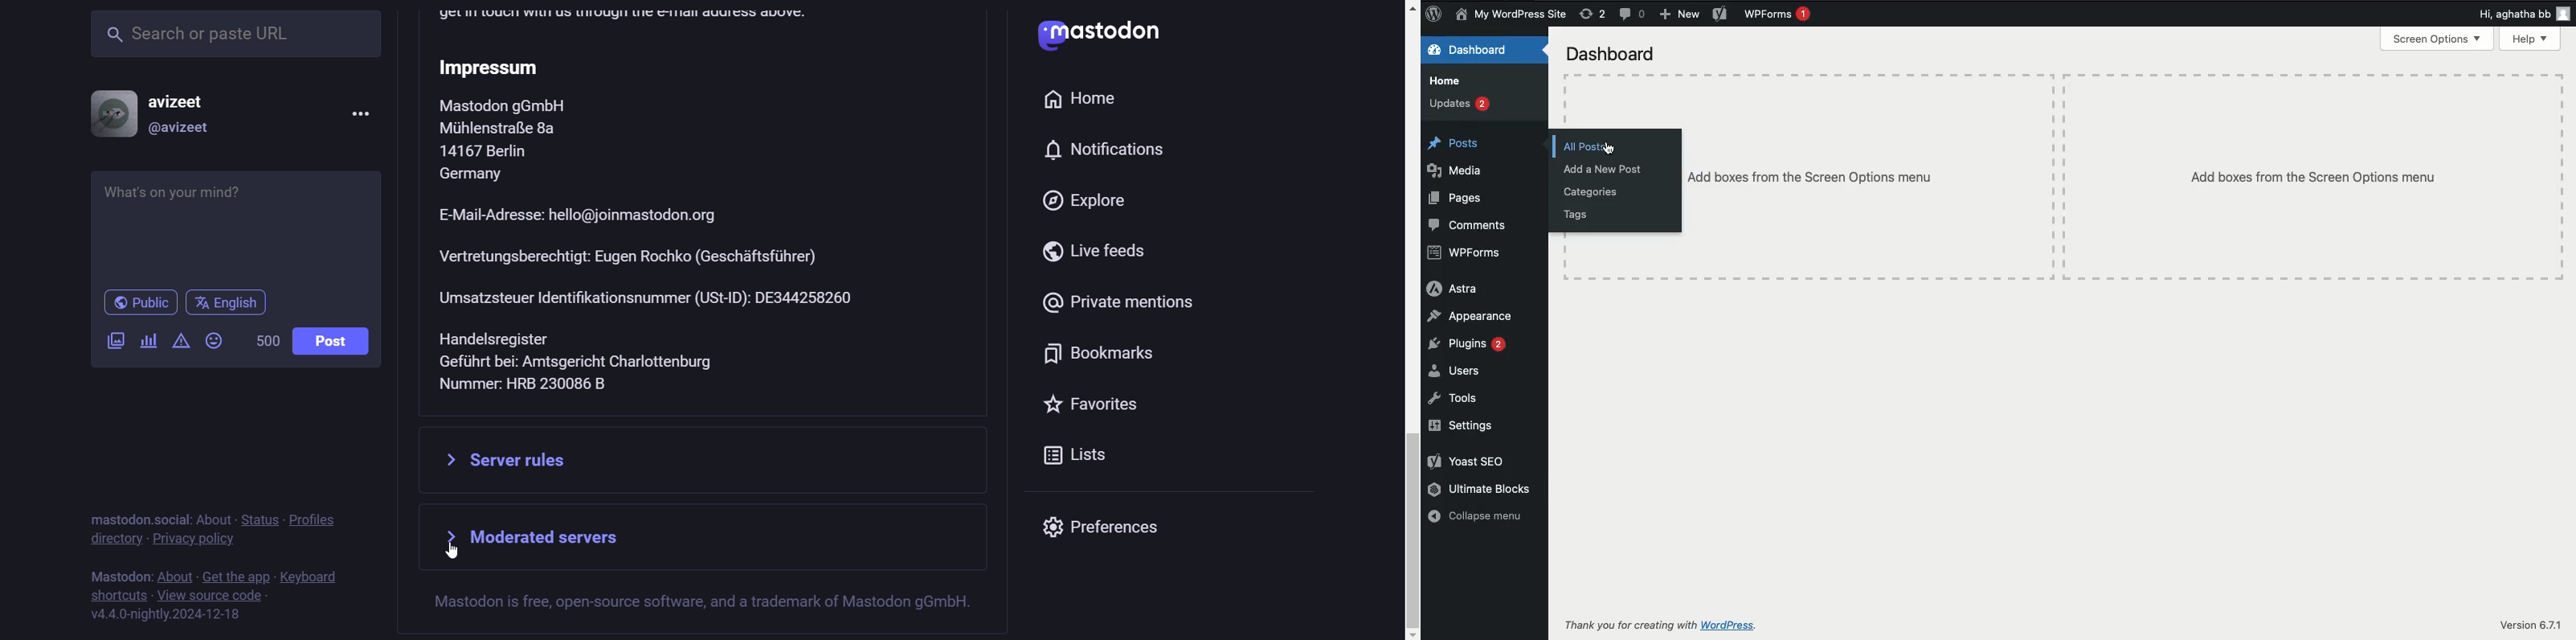 This screenshot has height=644, width=2576. What do you see at coordinates (195, 542) in the screenshot?
I see `privacy policy` at bounding box center [195, 542].